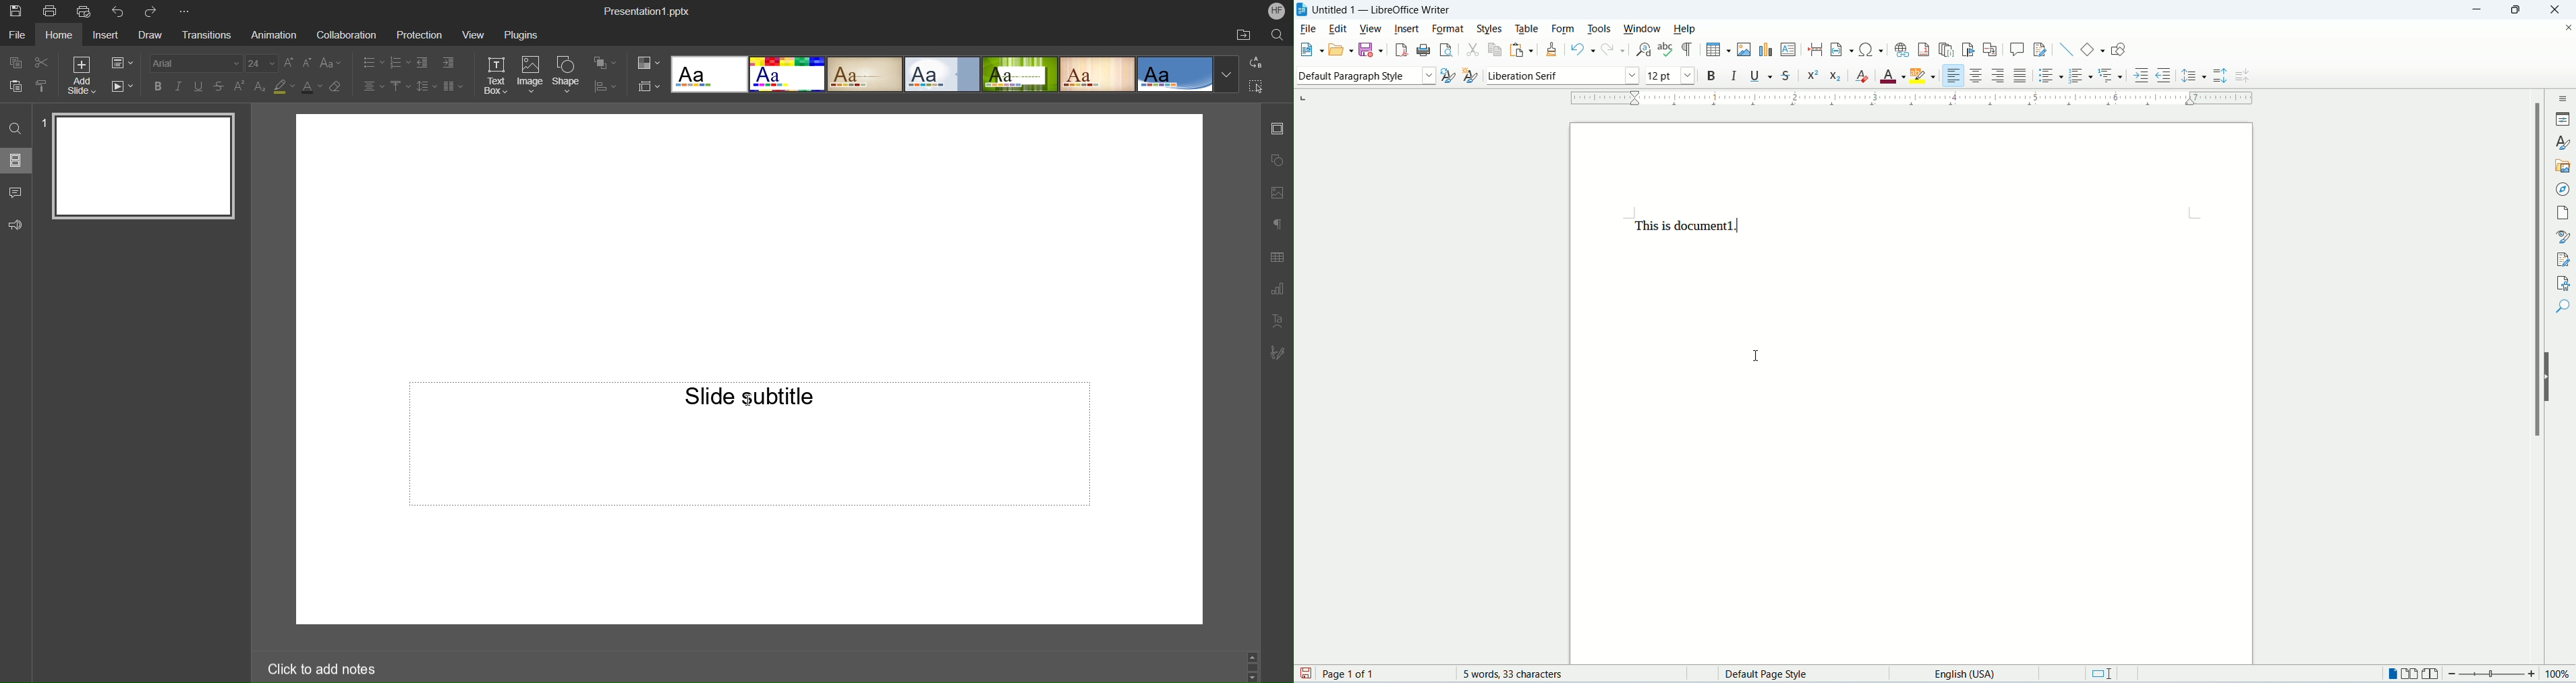 The height and width of the screenshot is (700, 2576). I want to click on insert comment, so click(2017, 49).